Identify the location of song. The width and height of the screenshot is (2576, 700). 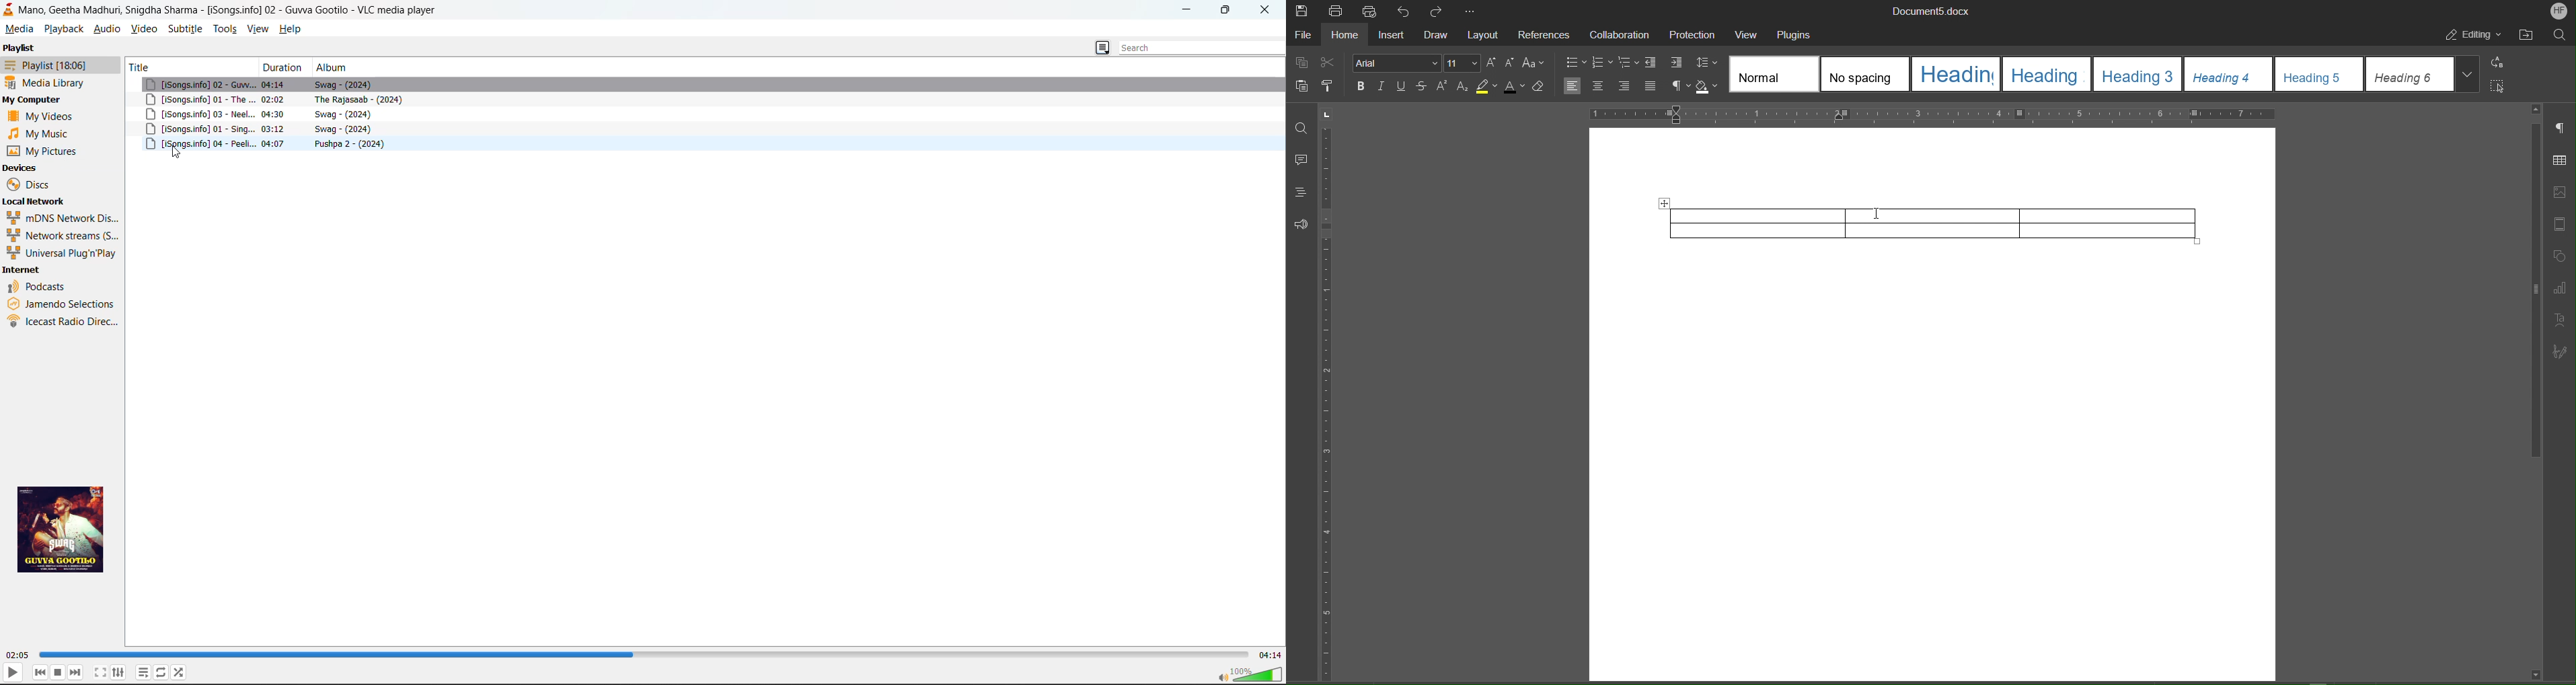
(707, 129).